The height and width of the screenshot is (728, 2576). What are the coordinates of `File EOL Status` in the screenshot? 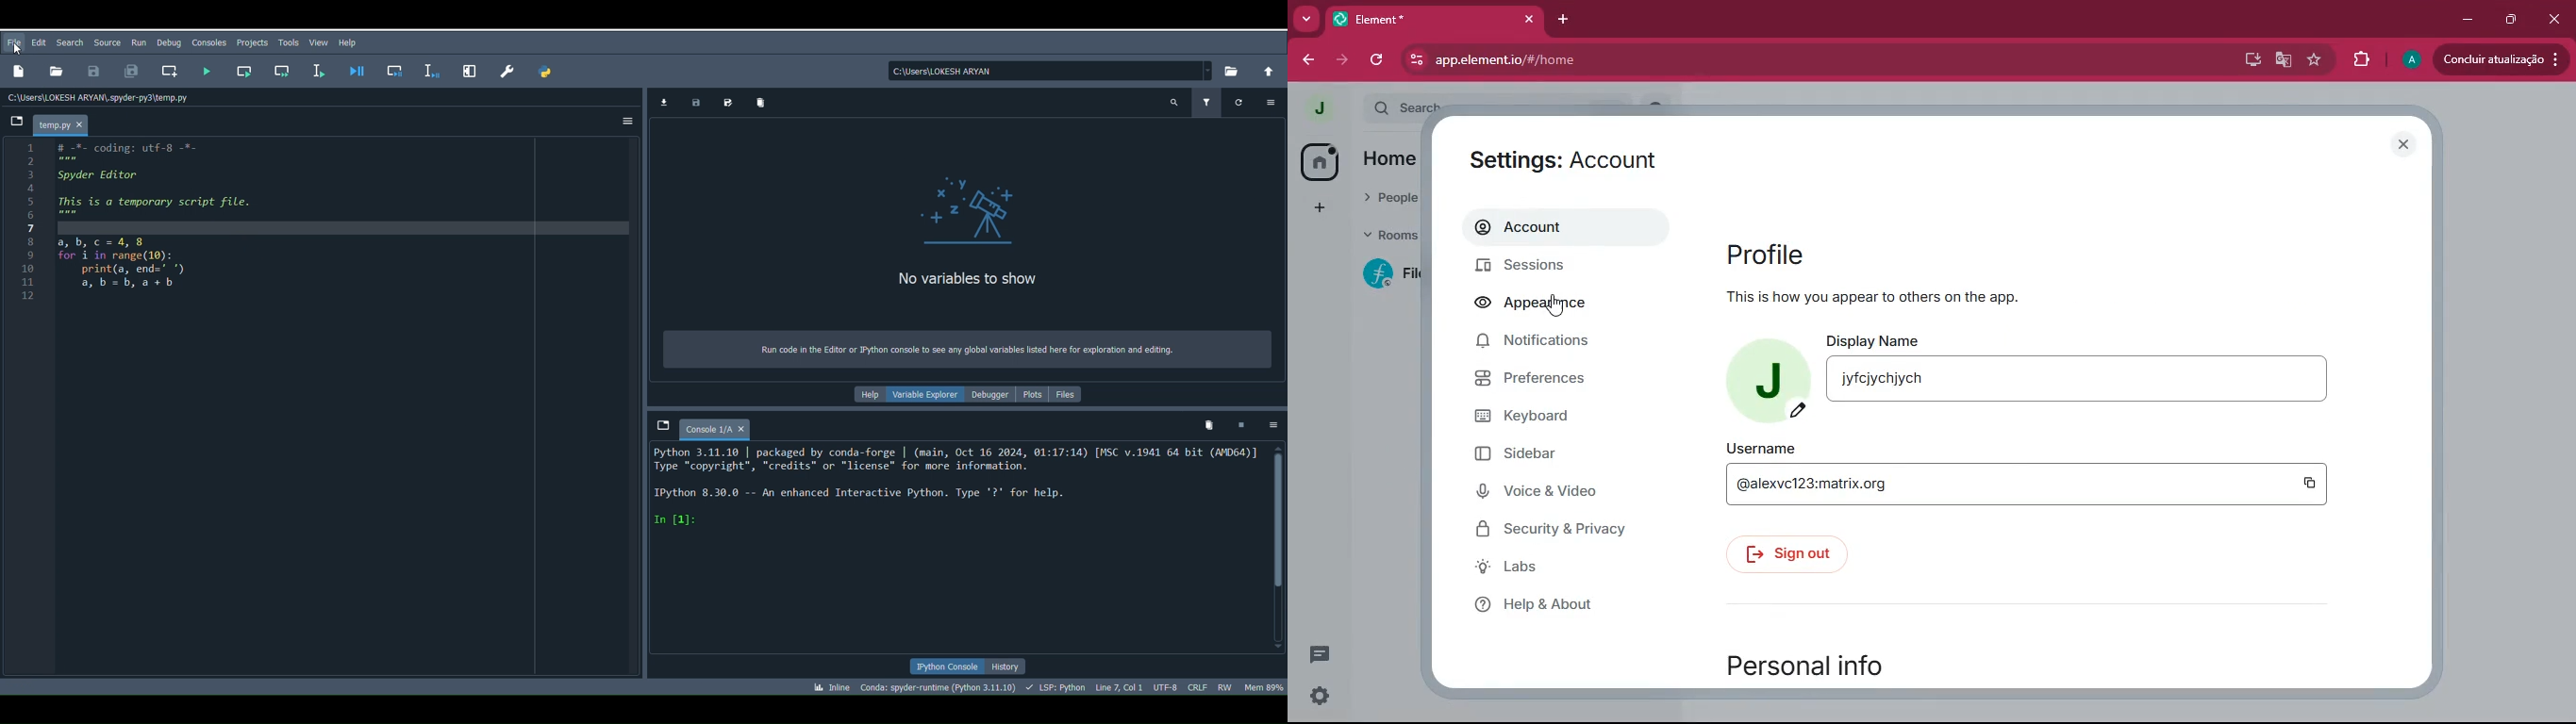 It's located at (1199, 685).